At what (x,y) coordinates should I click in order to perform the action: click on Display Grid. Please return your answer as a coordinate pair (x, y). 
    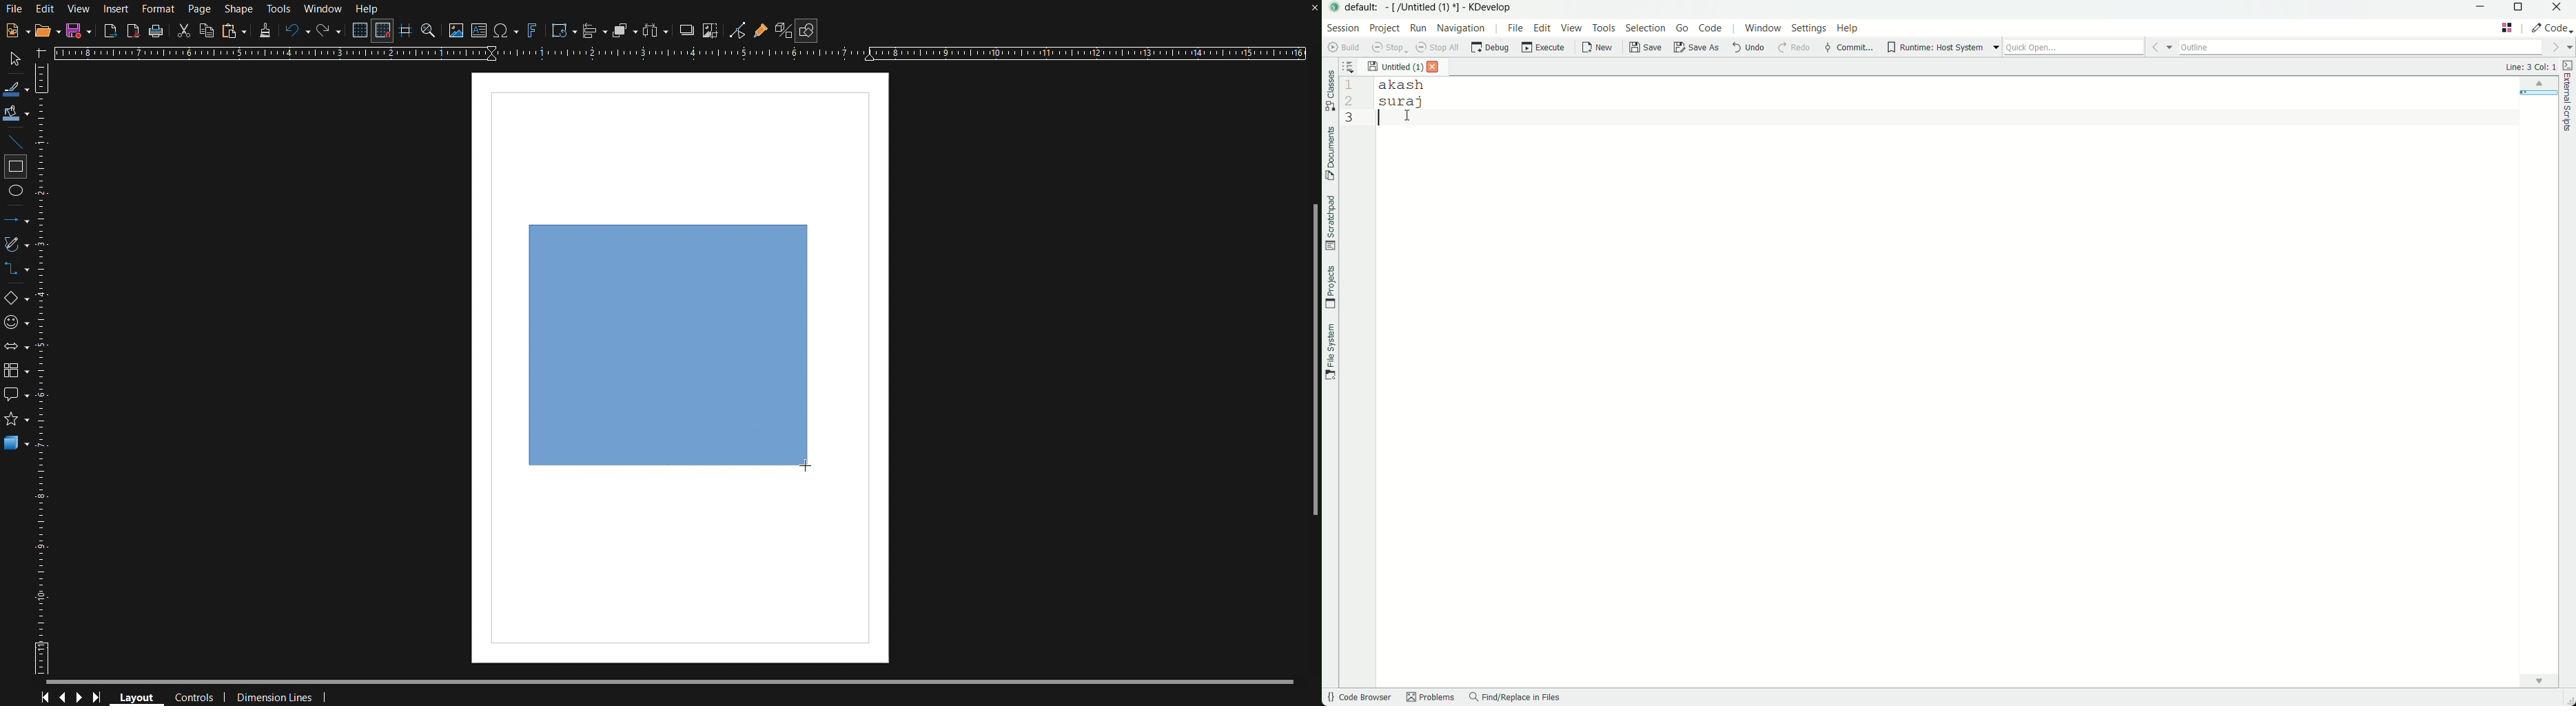
    Looking at the image, I should click on (361, 30).